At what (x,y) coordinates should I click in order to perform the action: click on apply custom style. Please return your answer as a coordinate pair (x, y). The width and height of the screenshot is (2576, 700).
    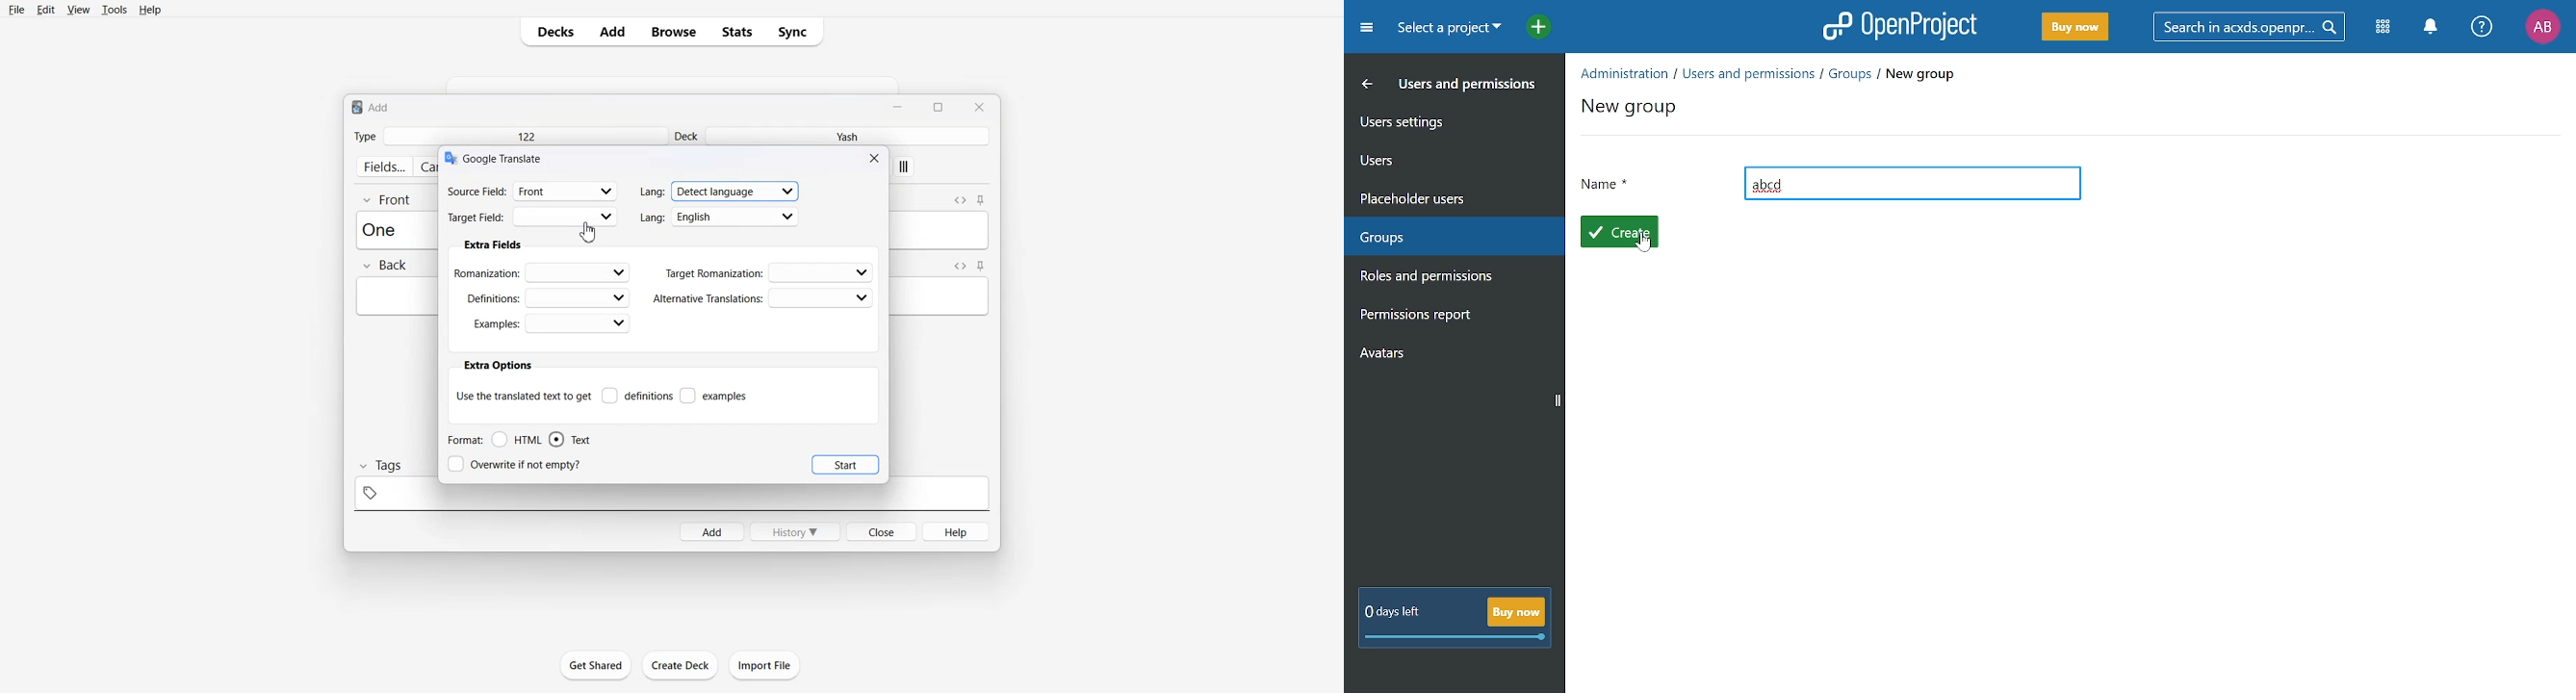
    Looking at the image, I should click on (905, 168).